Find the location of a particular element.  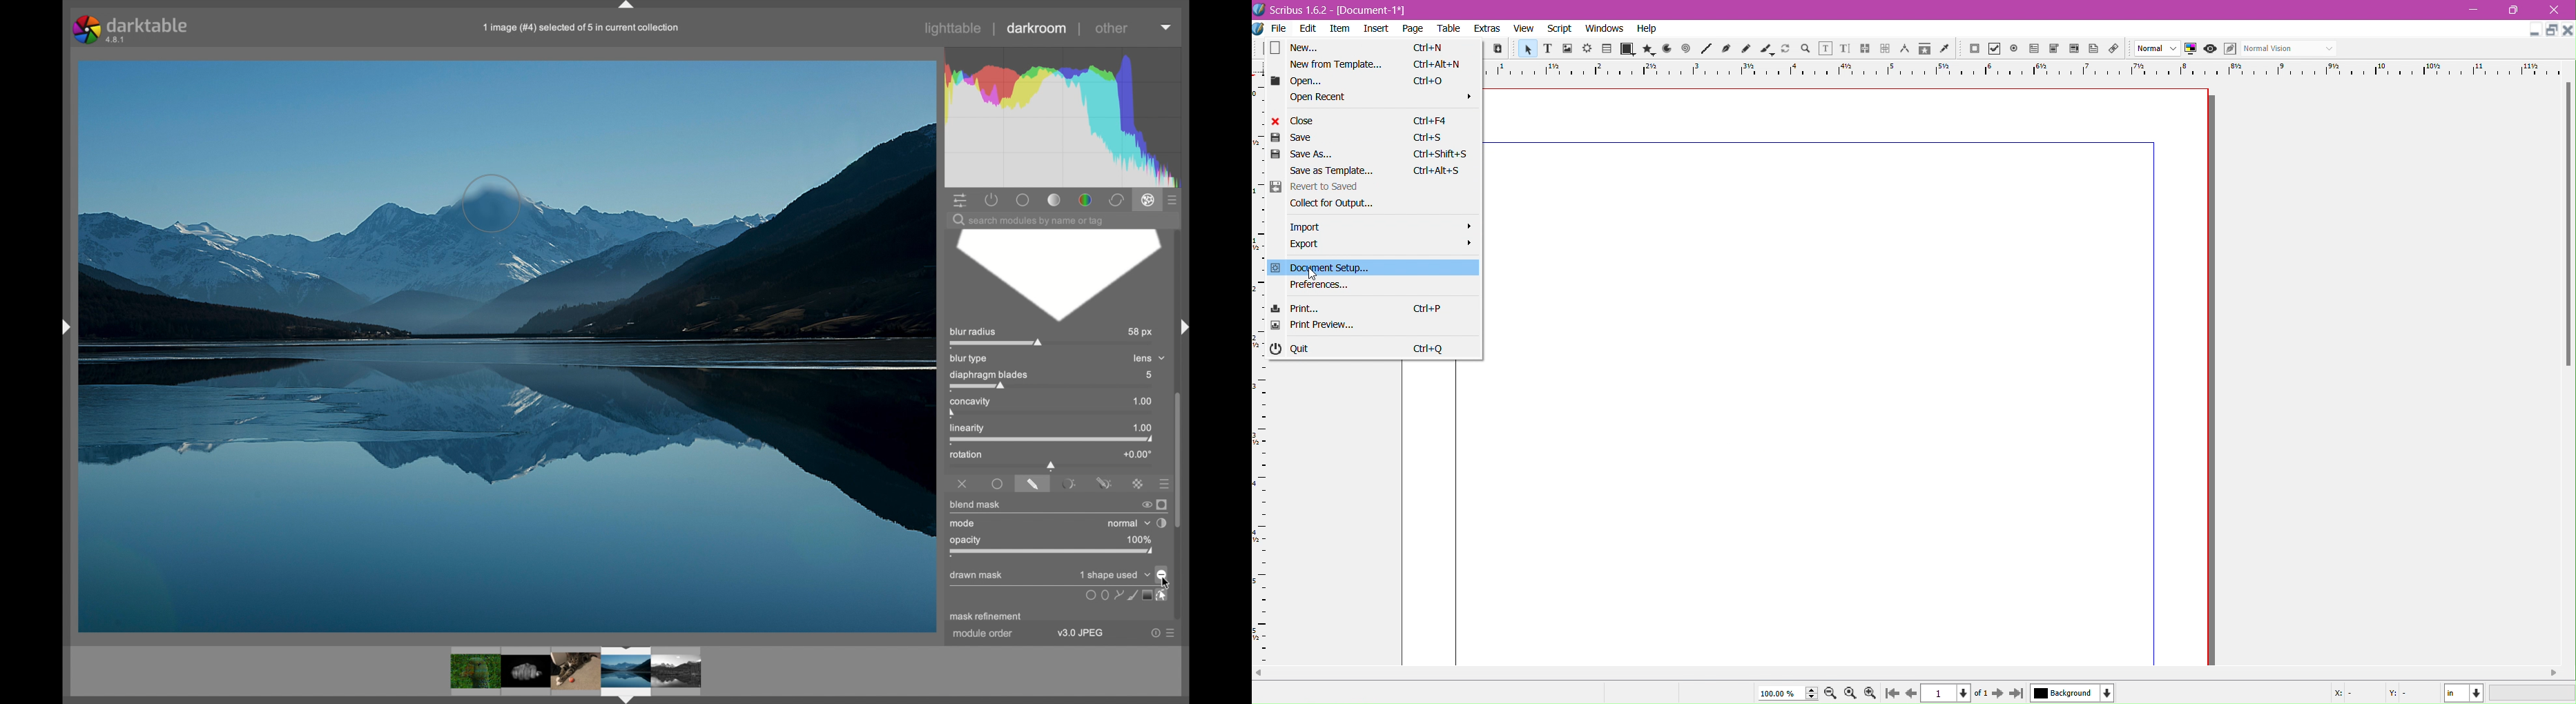

help is located at coordinates (1150, 633).